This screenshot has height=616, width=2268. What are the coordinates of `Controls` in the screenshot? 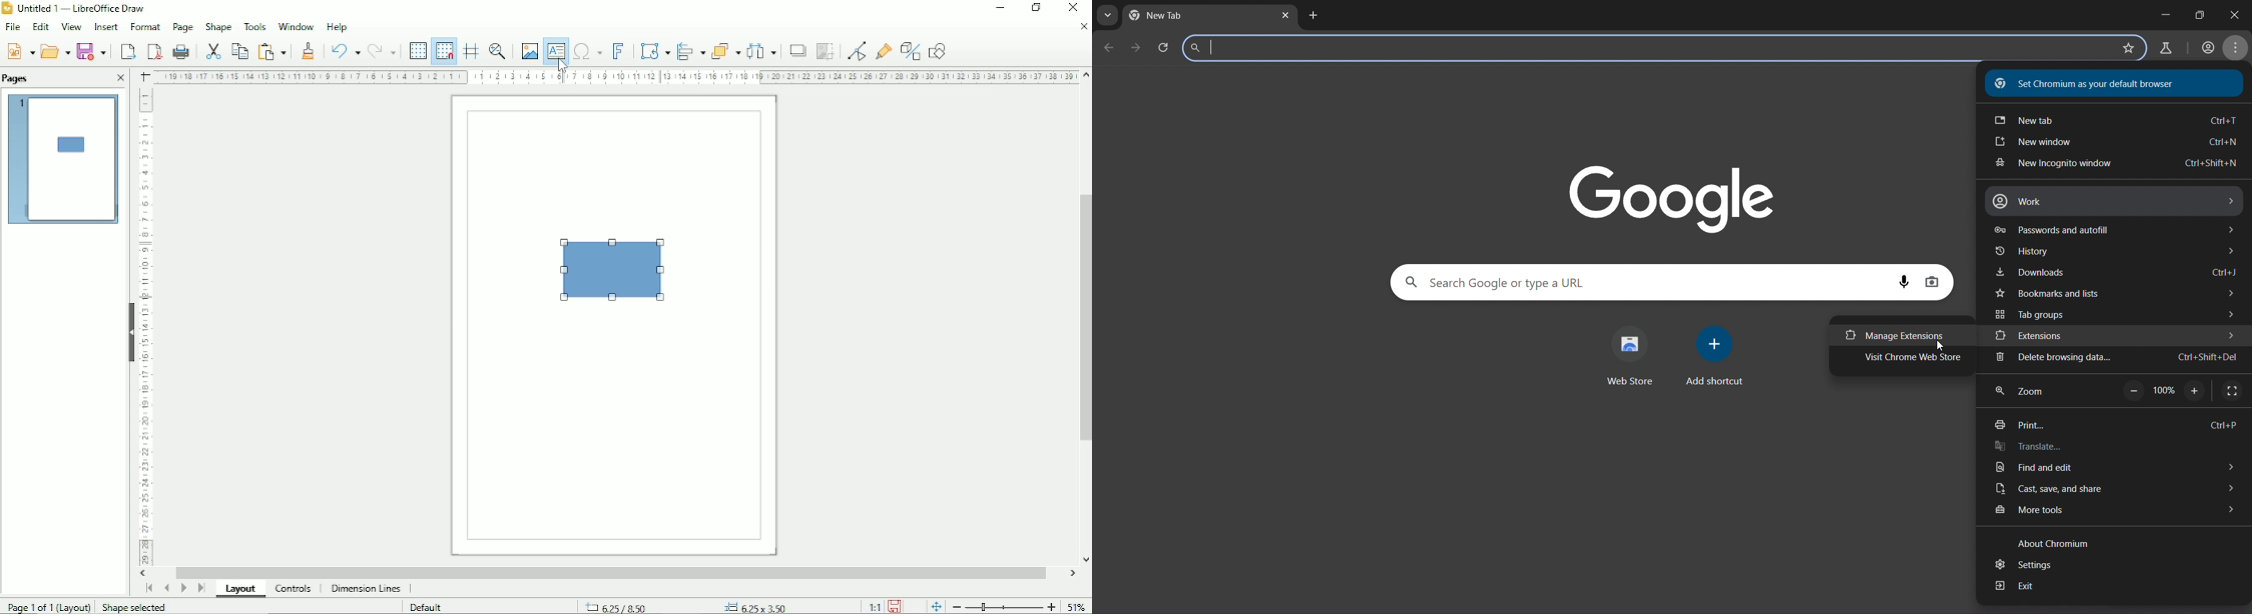 It's located at (293, 589).